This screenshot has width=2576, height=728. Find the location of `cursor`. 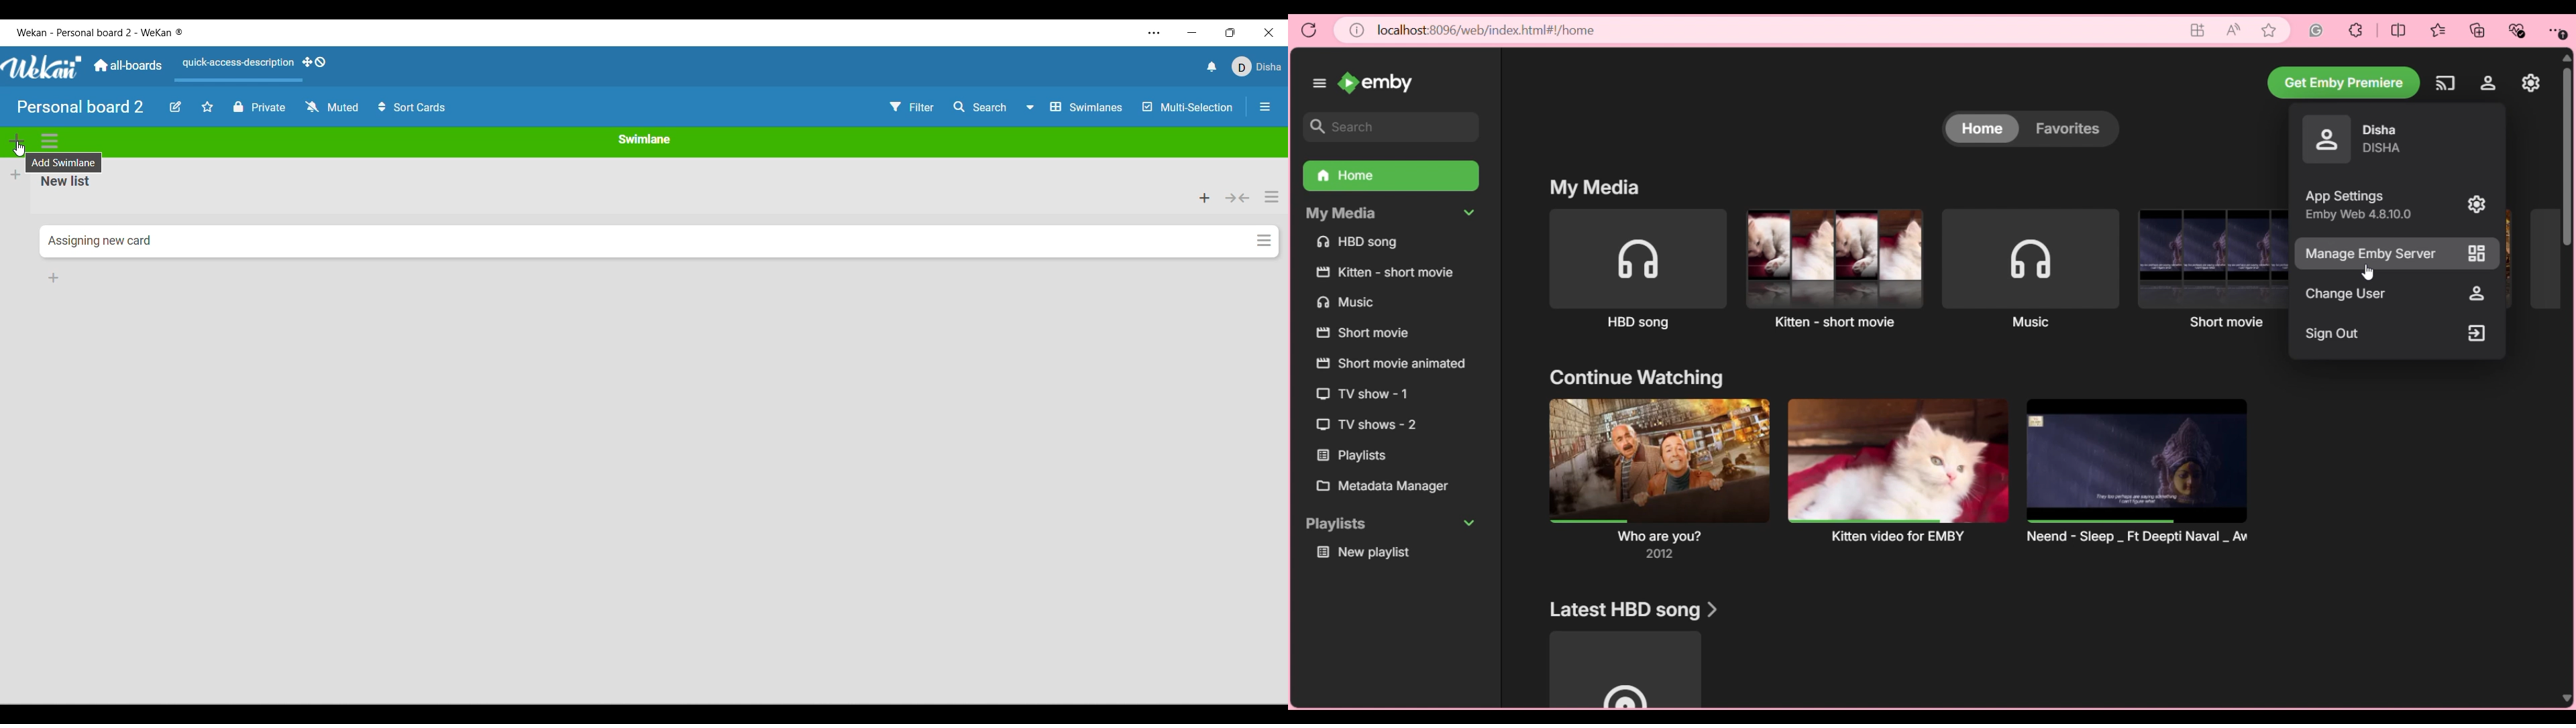

cursor is located at coordinates (21, 150).